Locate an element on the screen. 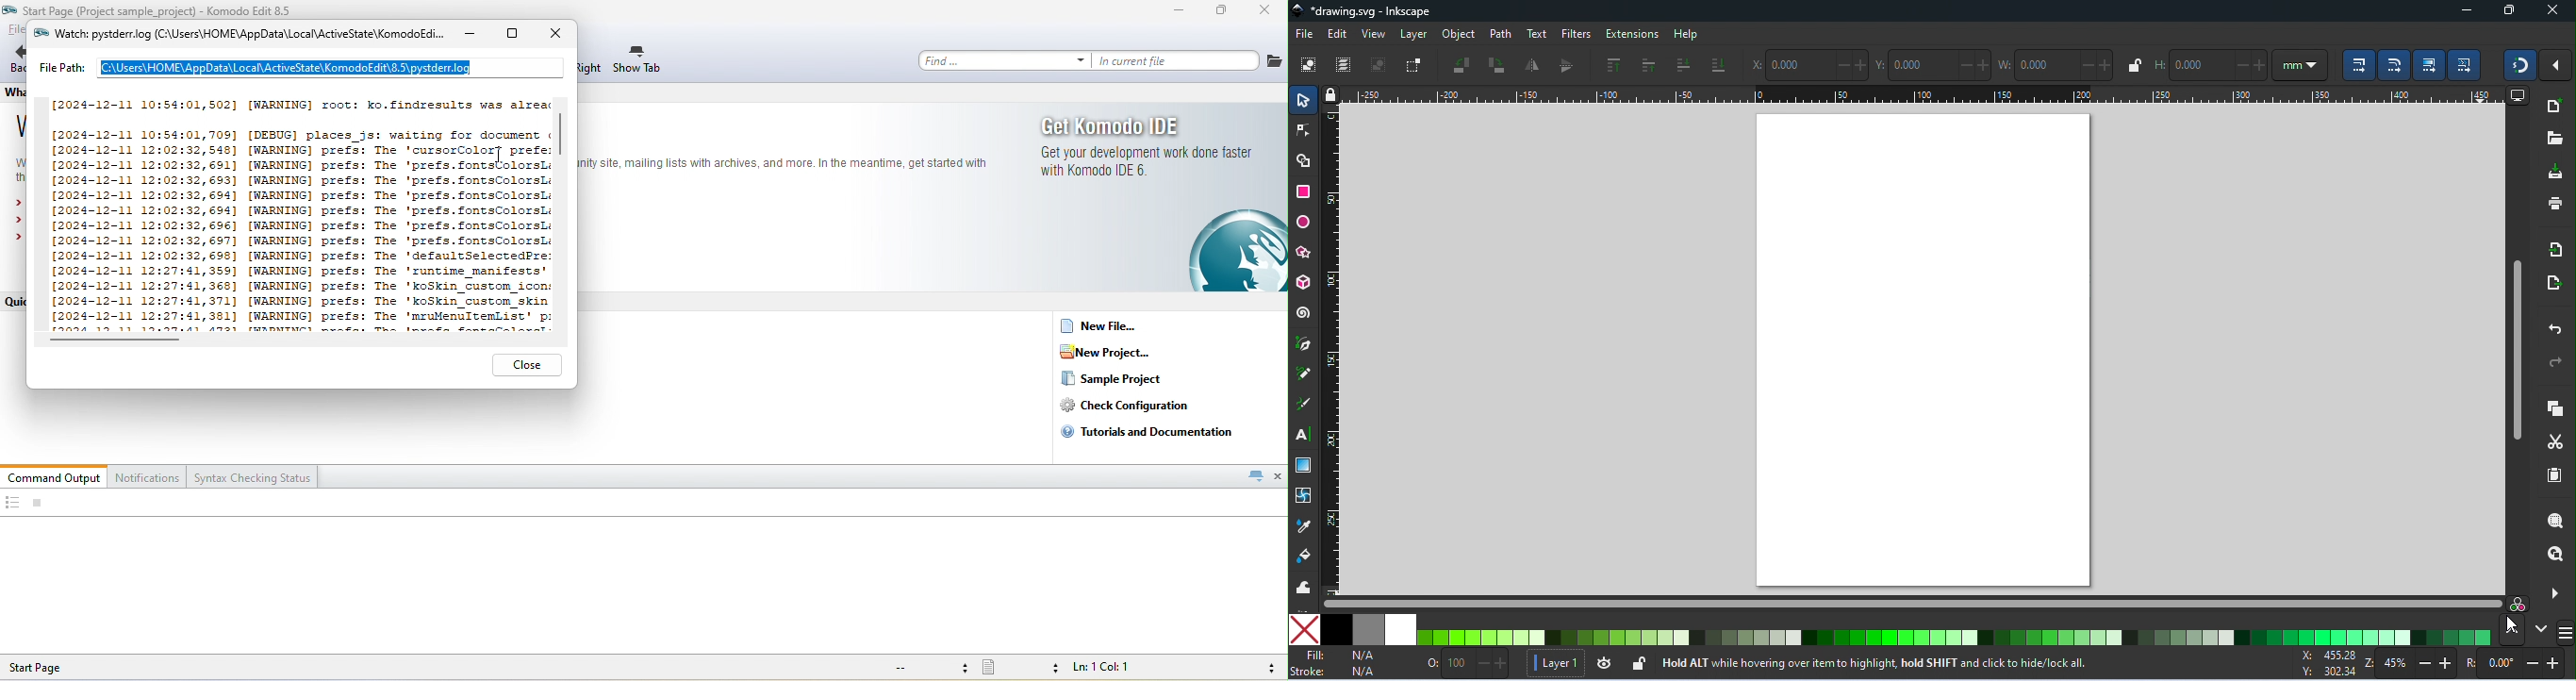 The height and width of the screenshot is (700, 2576). scale stroke is located at coordinates (2355, 65).